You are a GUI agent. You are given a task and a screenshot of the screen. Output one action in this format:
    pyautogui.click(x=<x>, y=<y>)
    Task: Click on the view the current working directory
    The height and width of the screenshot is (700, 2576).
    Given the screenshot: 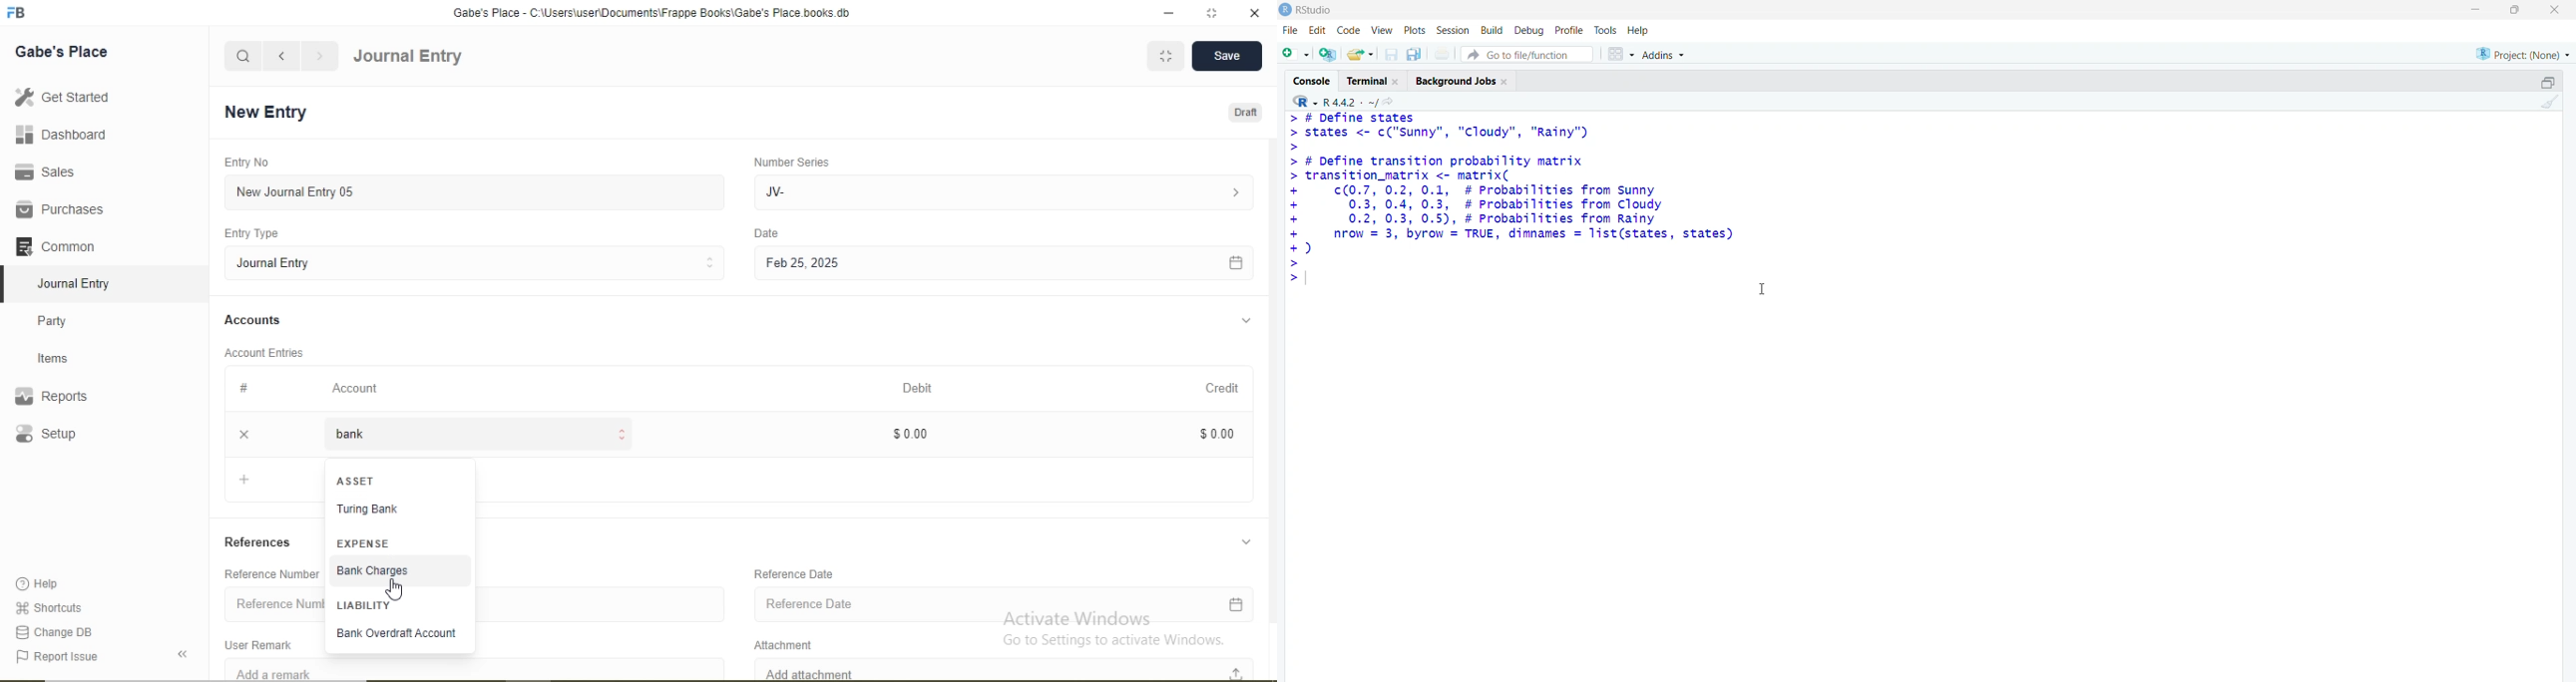 What is the action you would take?
    pyautogui.click(x=1392, y=101)
    